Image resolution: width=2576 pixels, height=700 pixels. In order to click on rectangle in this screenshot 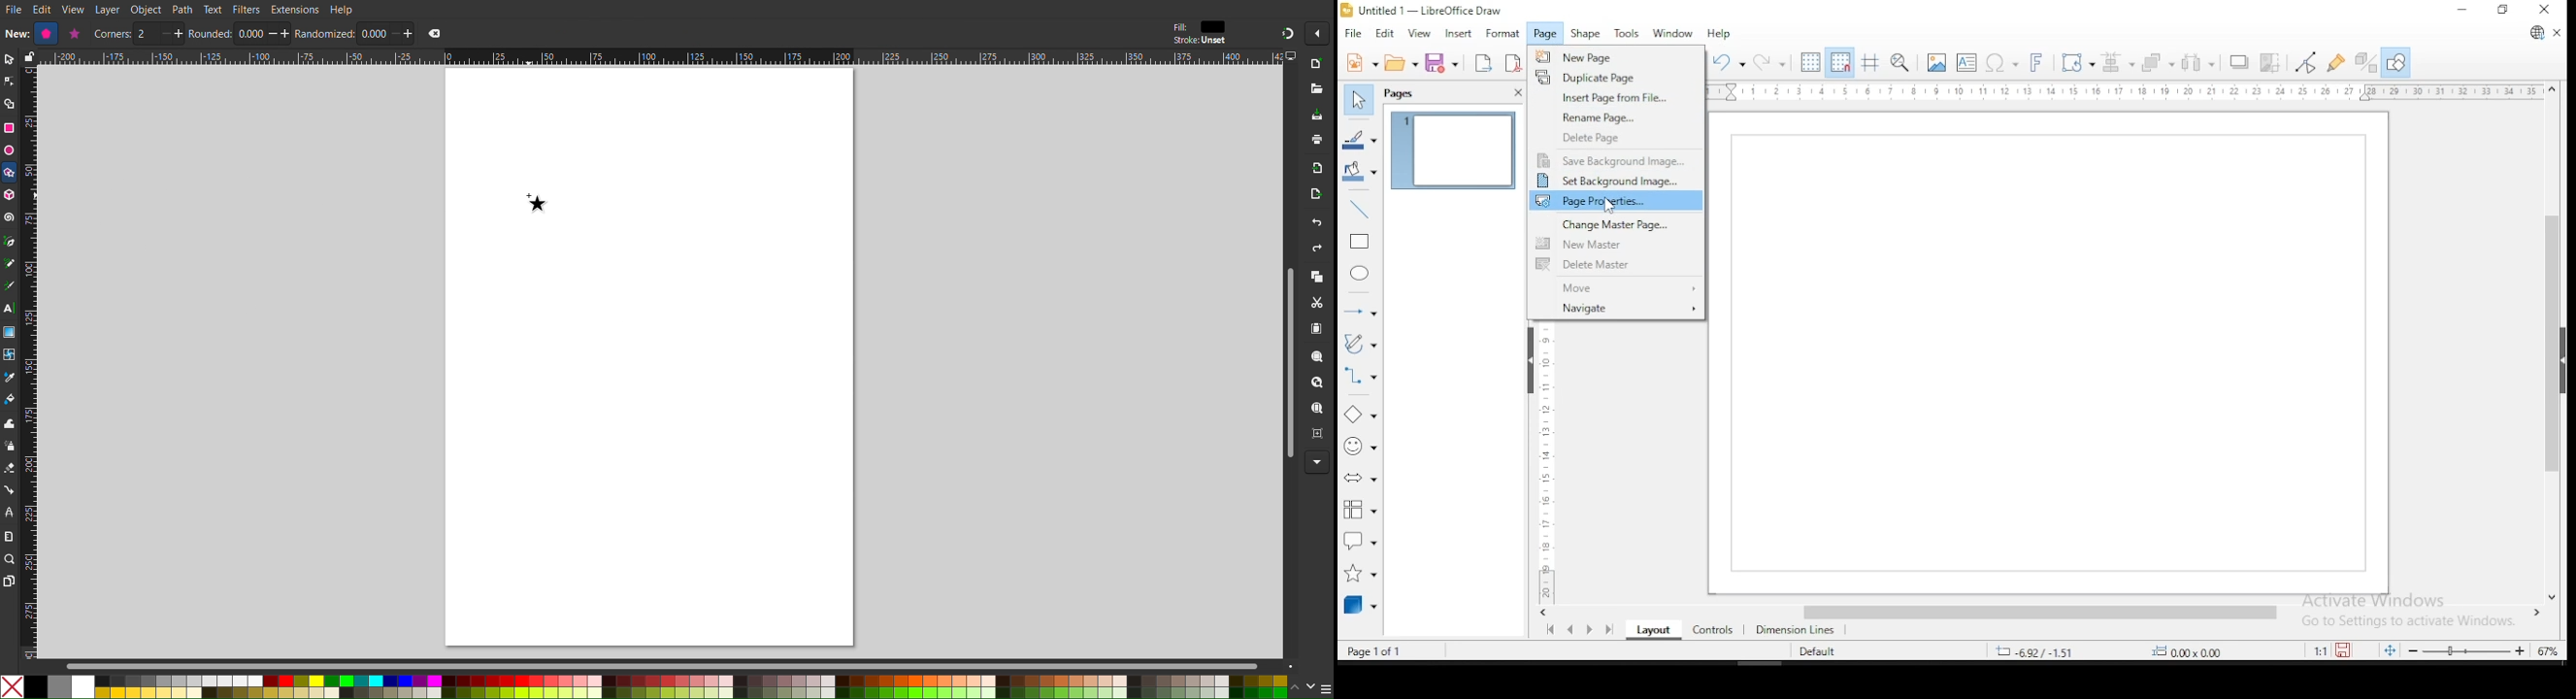, I will do `click(1358, 243)`.